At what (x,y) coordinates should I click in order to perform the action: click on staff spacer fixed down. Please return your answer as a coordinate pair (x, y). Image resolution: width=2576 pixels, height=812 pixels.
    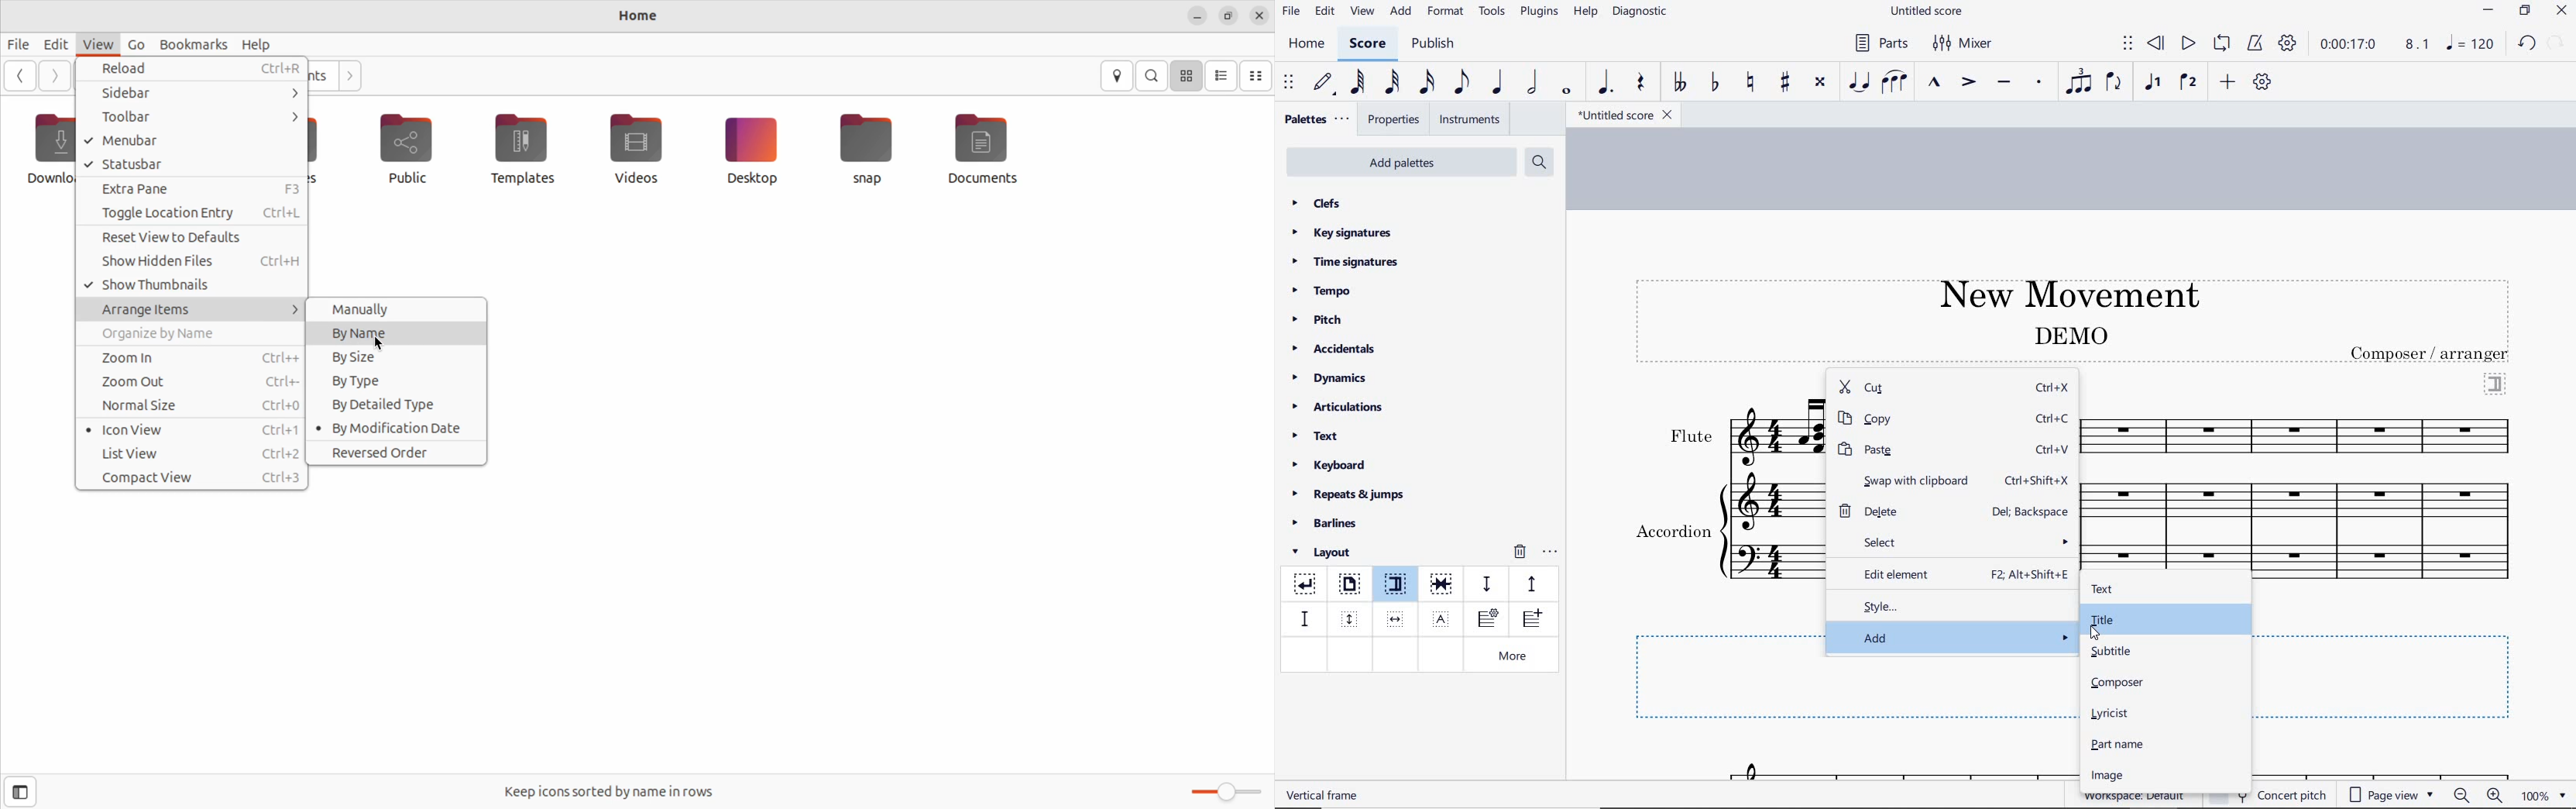
    Looking at the image, I should click on (1303, 618).